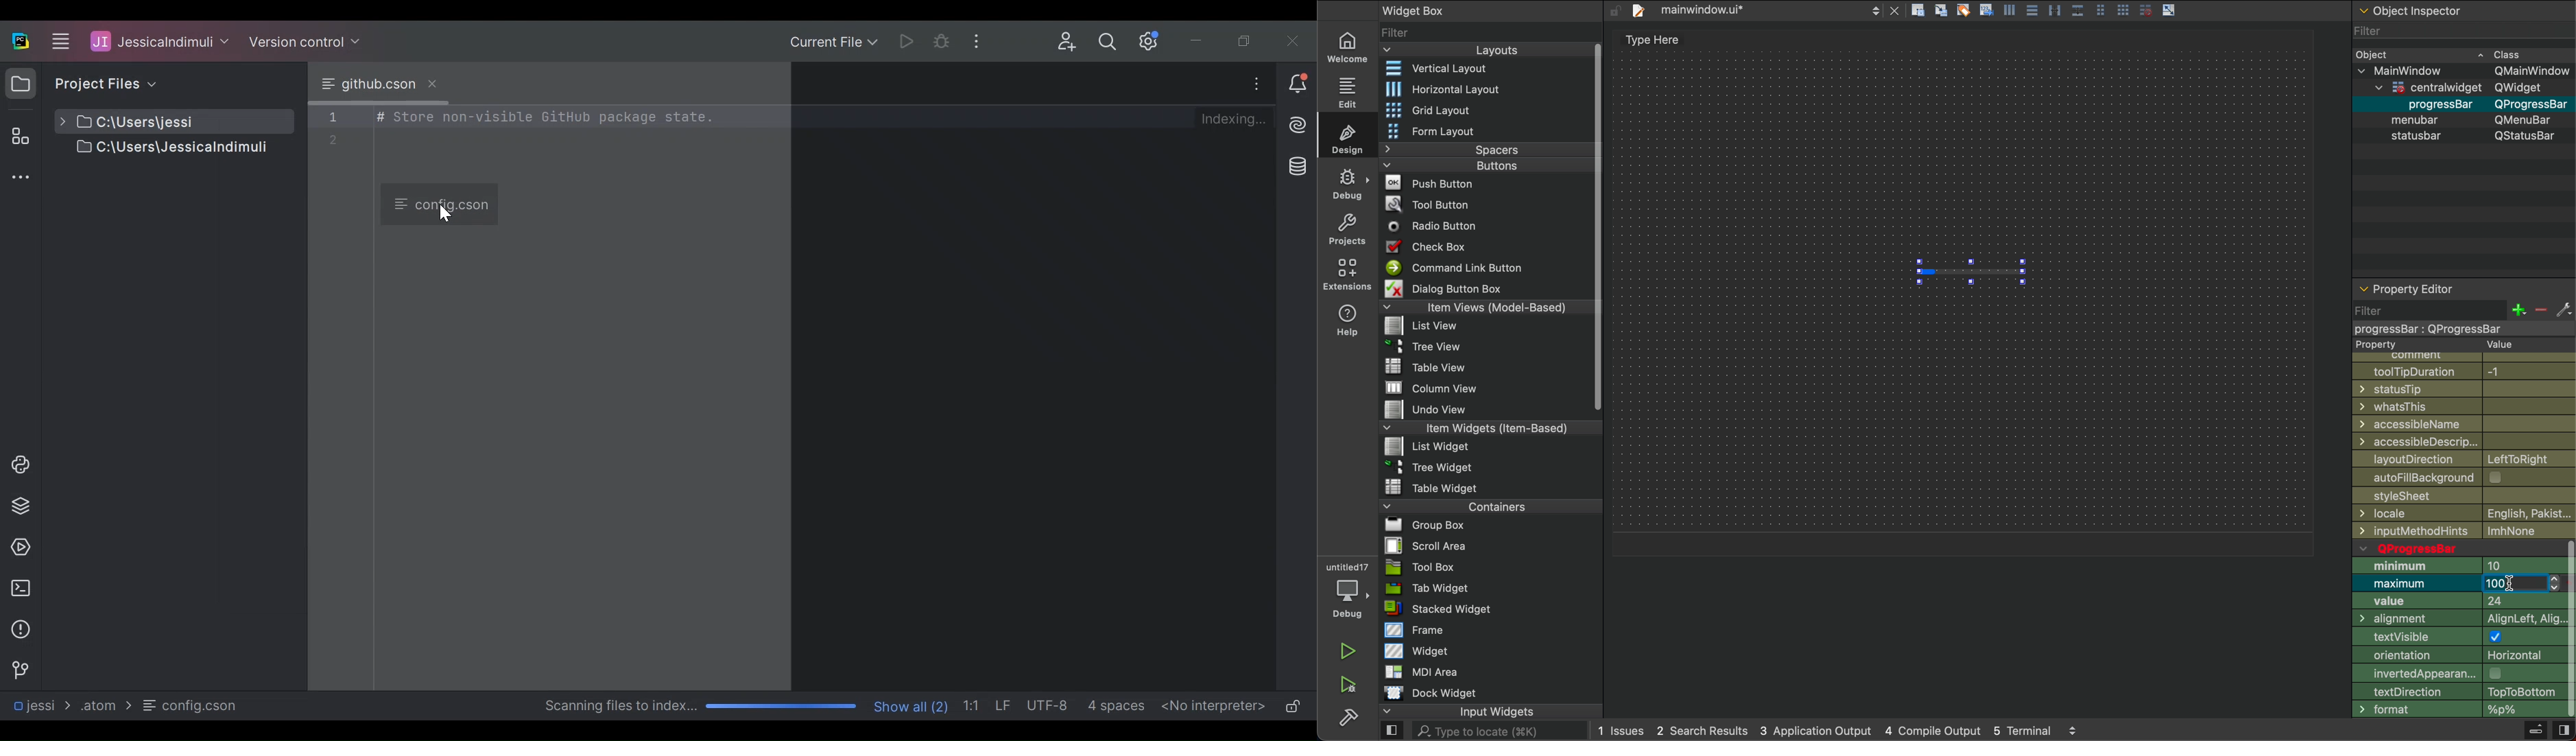 This screenshot has width=2576, height=756. I want to click on File, so click(1420, 525).